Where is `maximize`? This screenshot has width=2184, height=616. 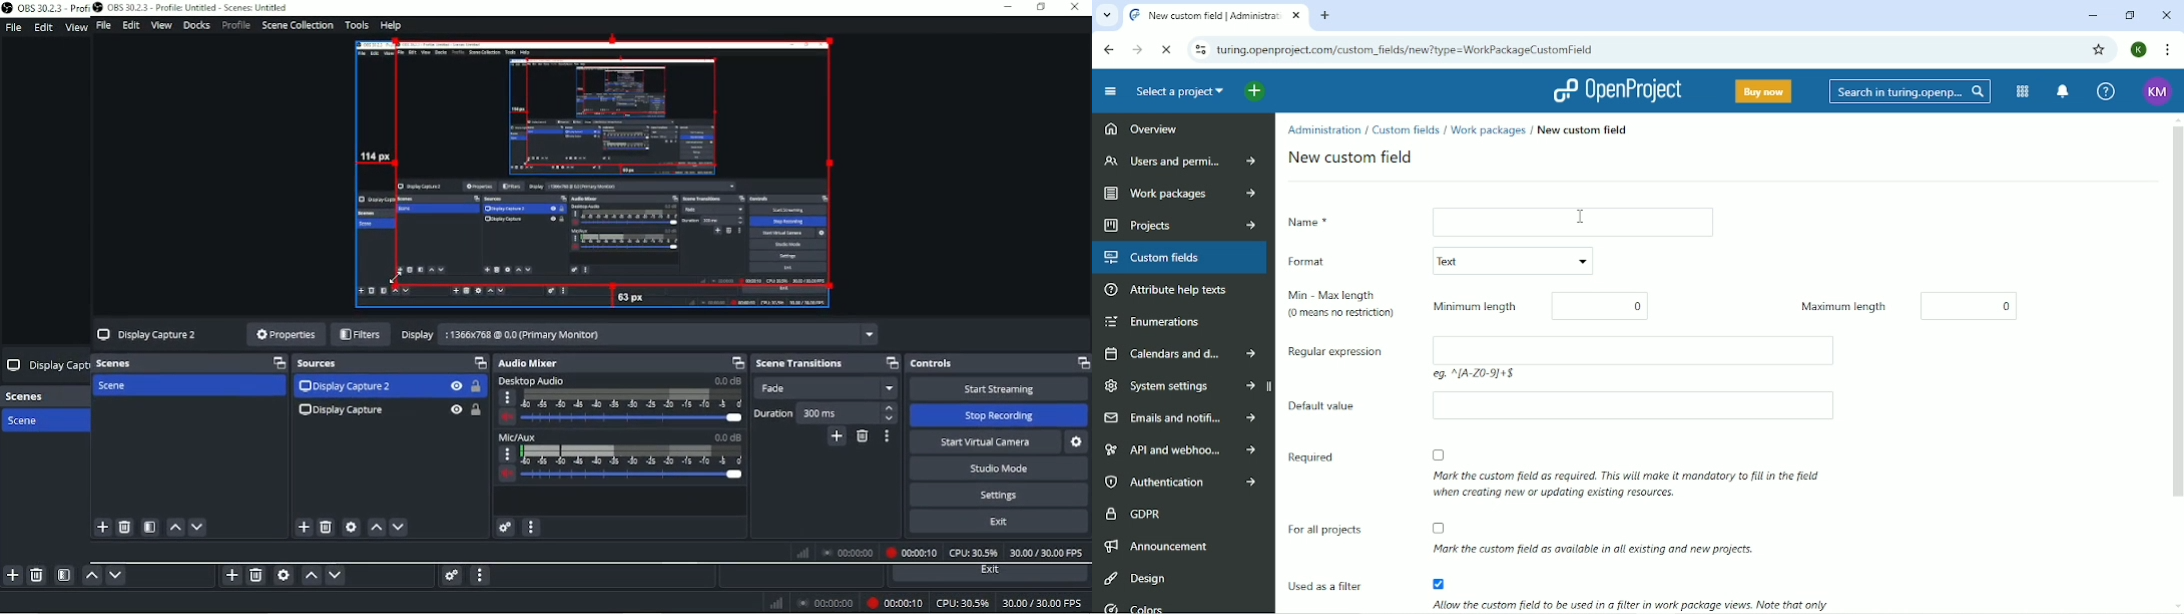
maximize is located at coordinates (1047, 7).